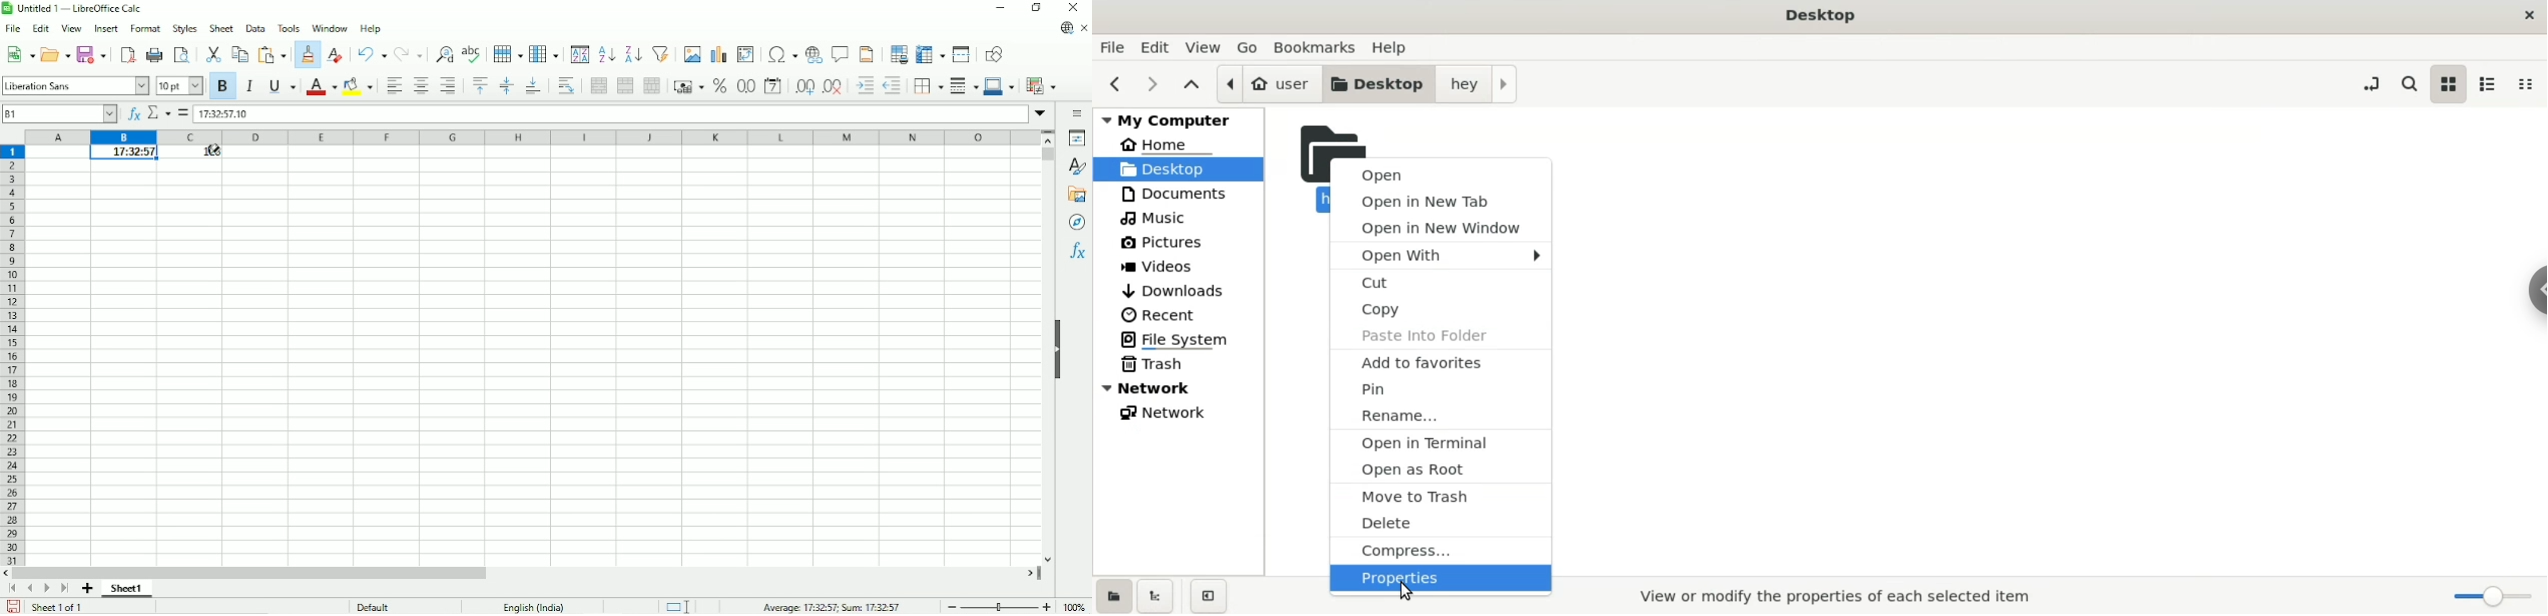 This screenshot has height=616, width=2548. I want to click on Functions, so click(1076, 252).